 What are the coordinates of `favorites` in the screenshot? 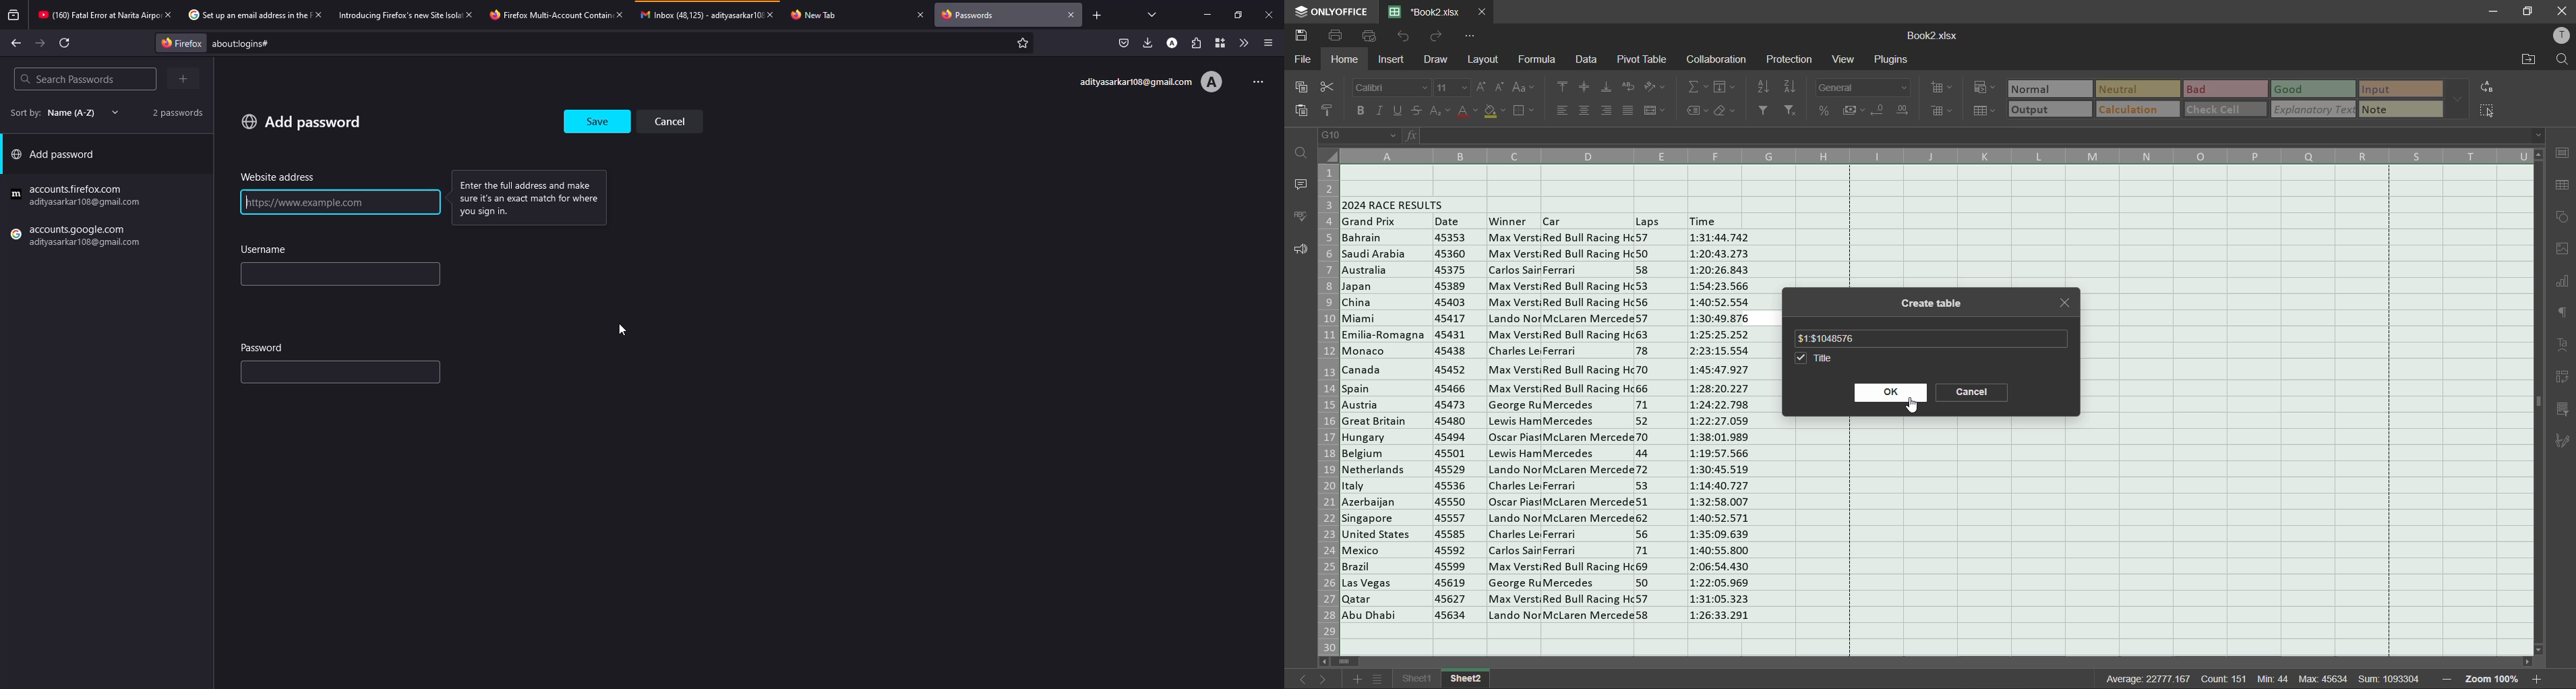 It's located at (1021, 44).